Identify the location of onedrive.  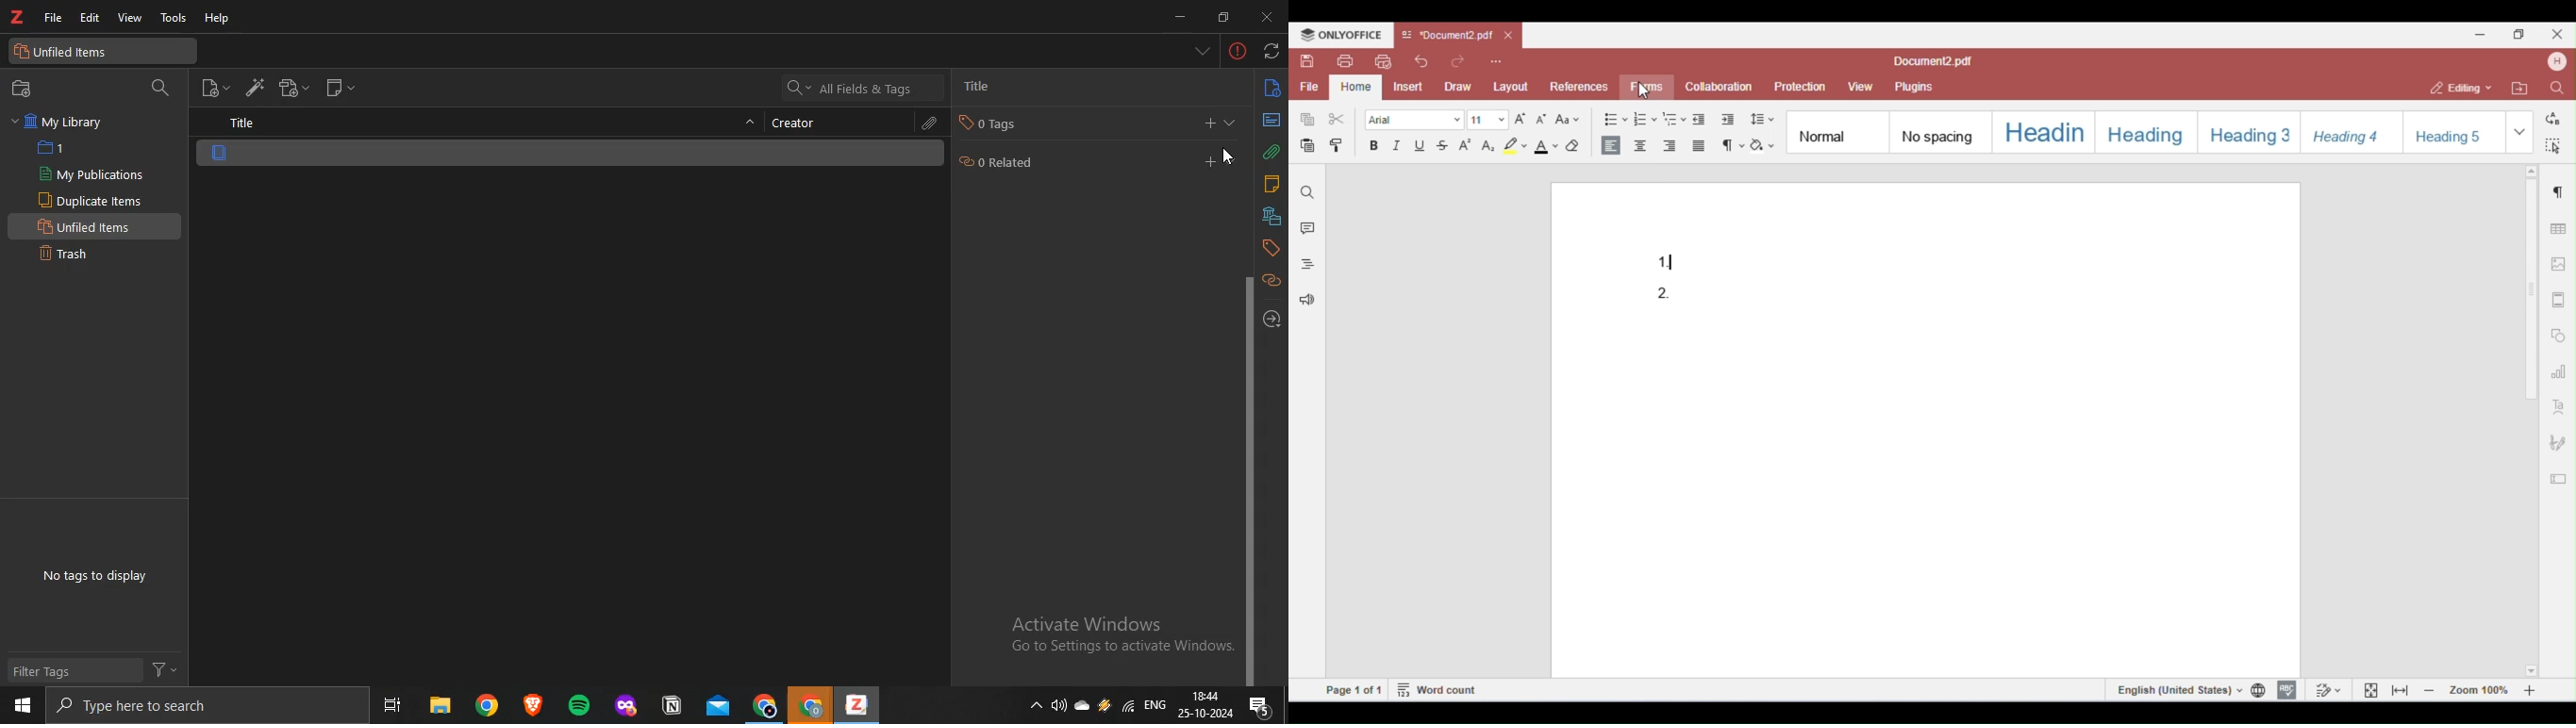
(1103, 705).